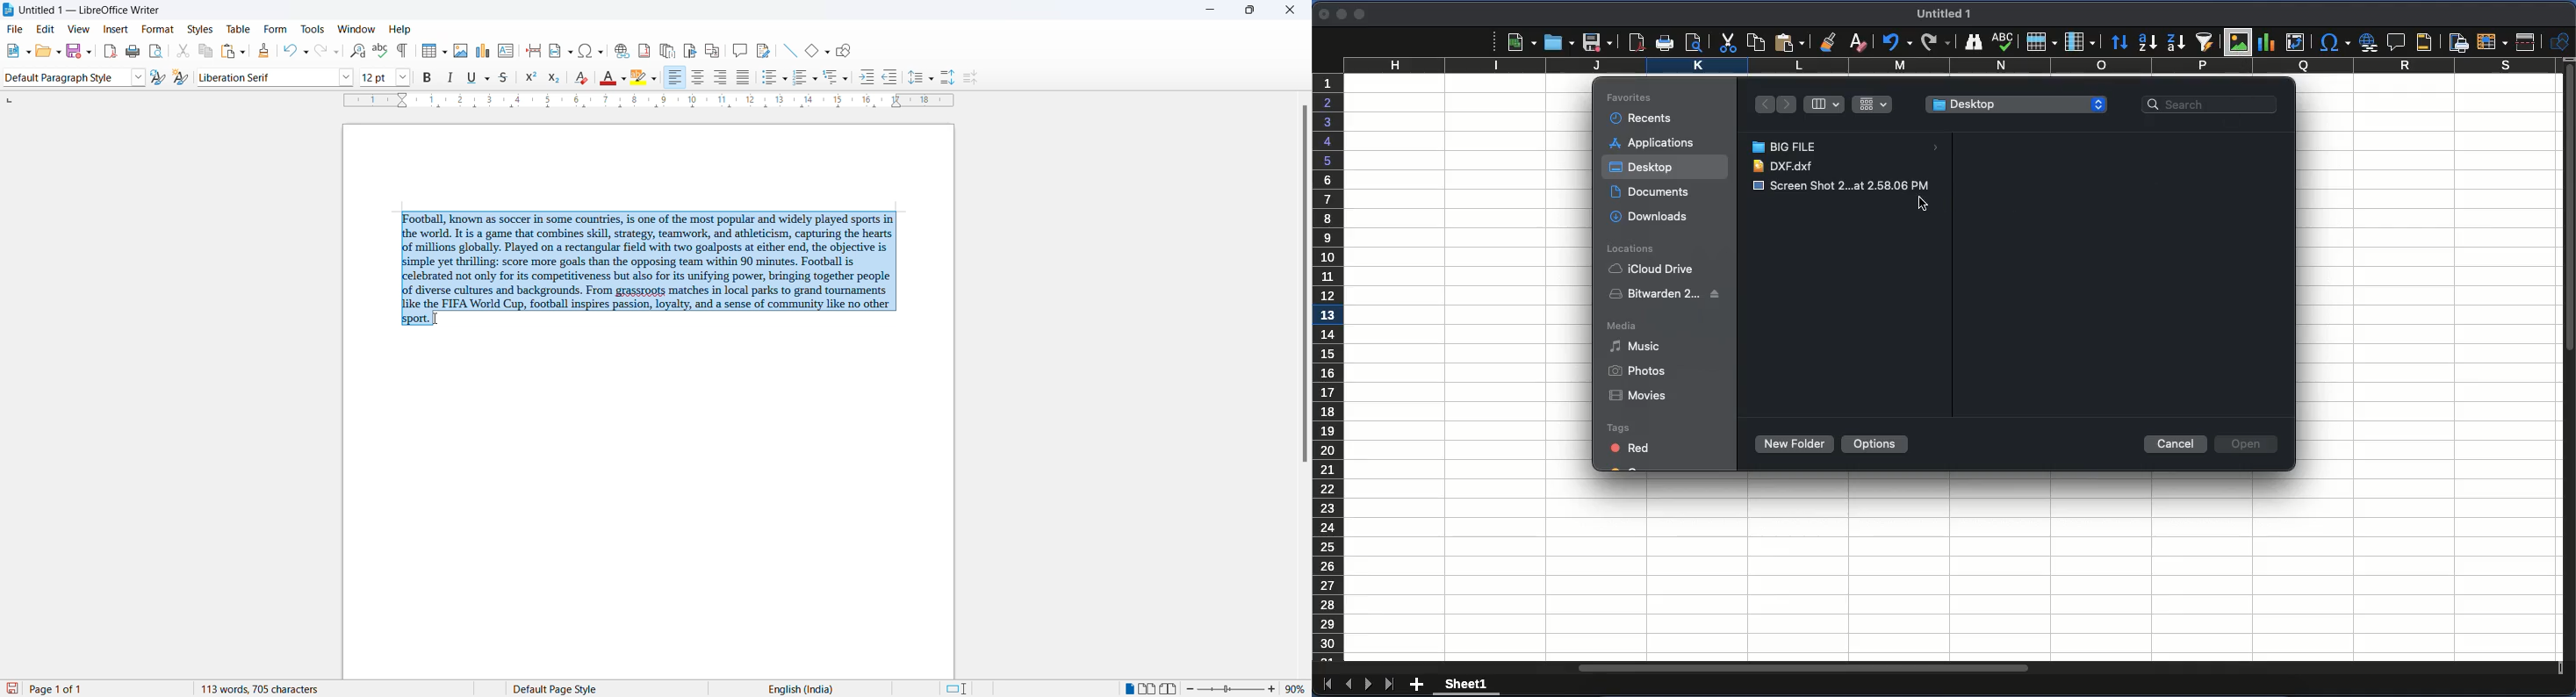 The height and width of the screenshot is (700, 2576). Describe the element at coordinates (532, 78) in the screenshot. I see `superscript` at that location.